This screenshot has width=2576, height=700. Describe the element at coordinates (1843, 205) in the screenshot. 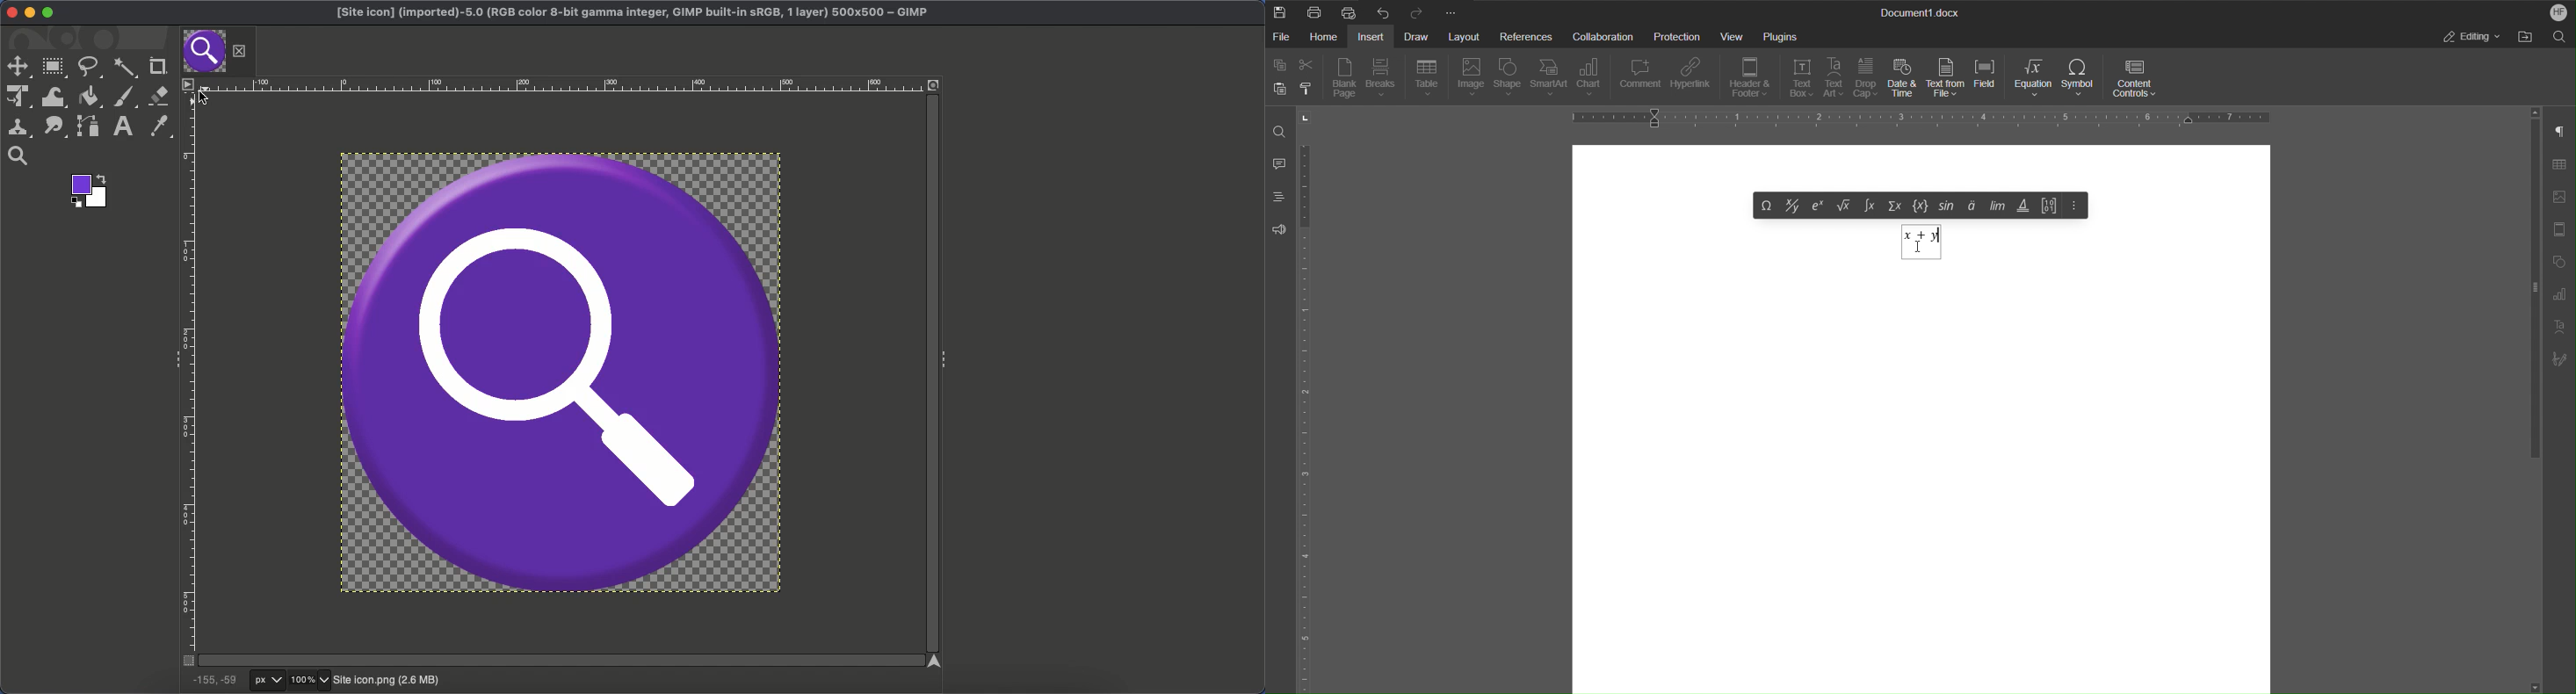

I see `Under root` at that location.